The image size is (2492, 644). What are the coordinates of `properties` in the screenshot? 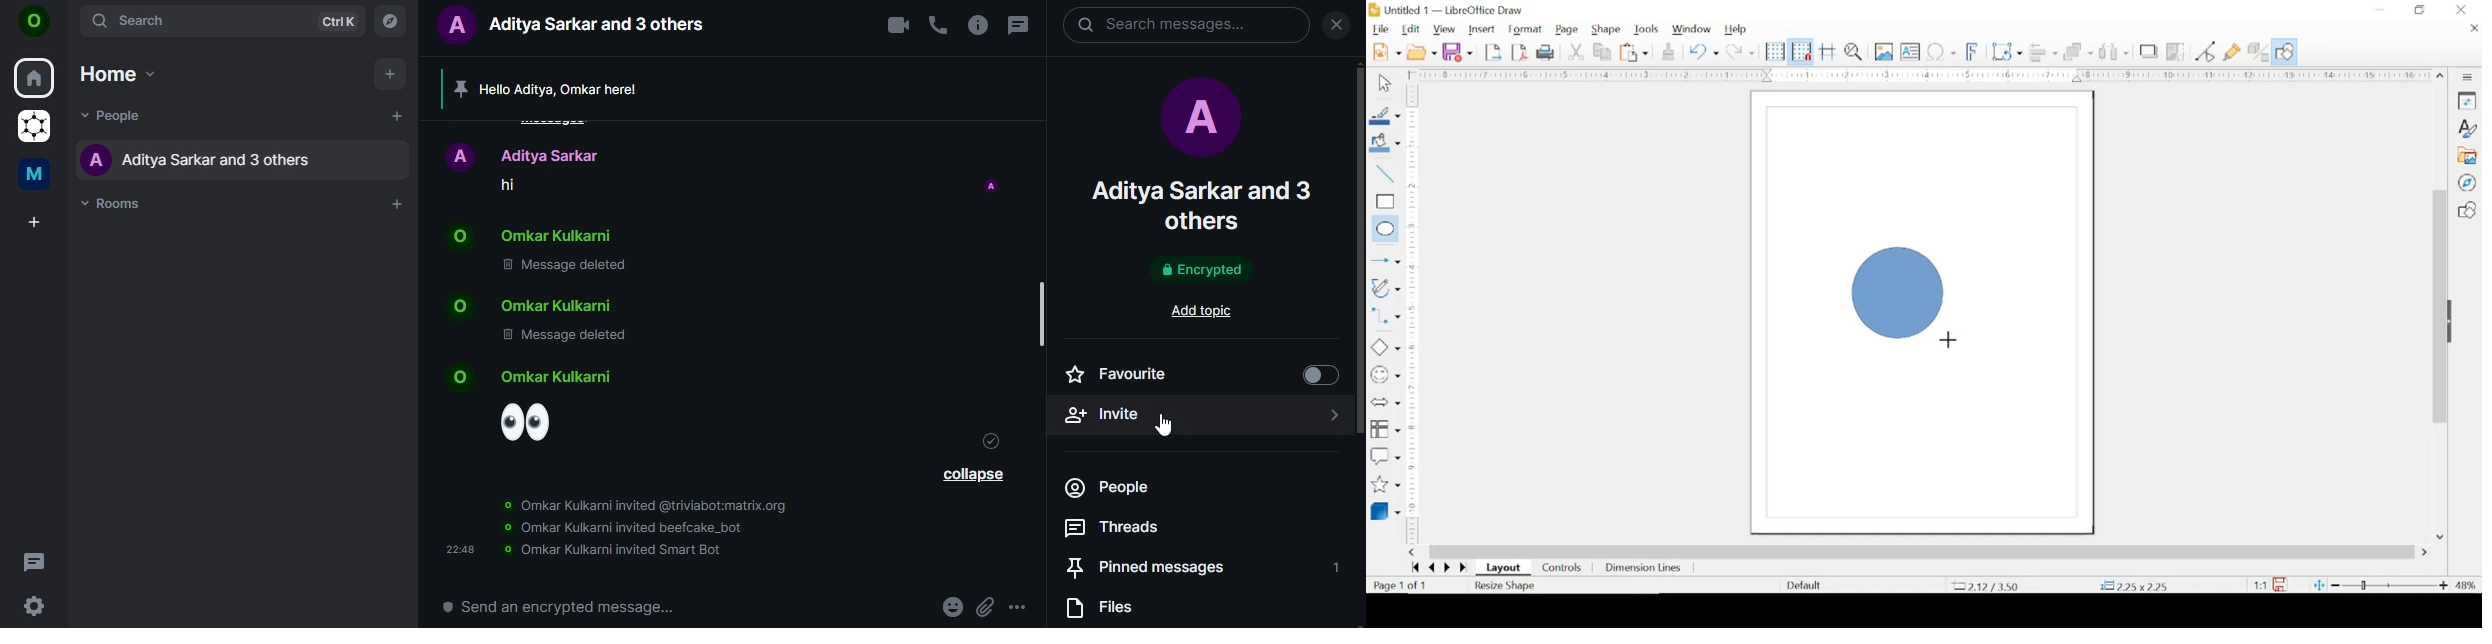 It's located at (2468, 101).